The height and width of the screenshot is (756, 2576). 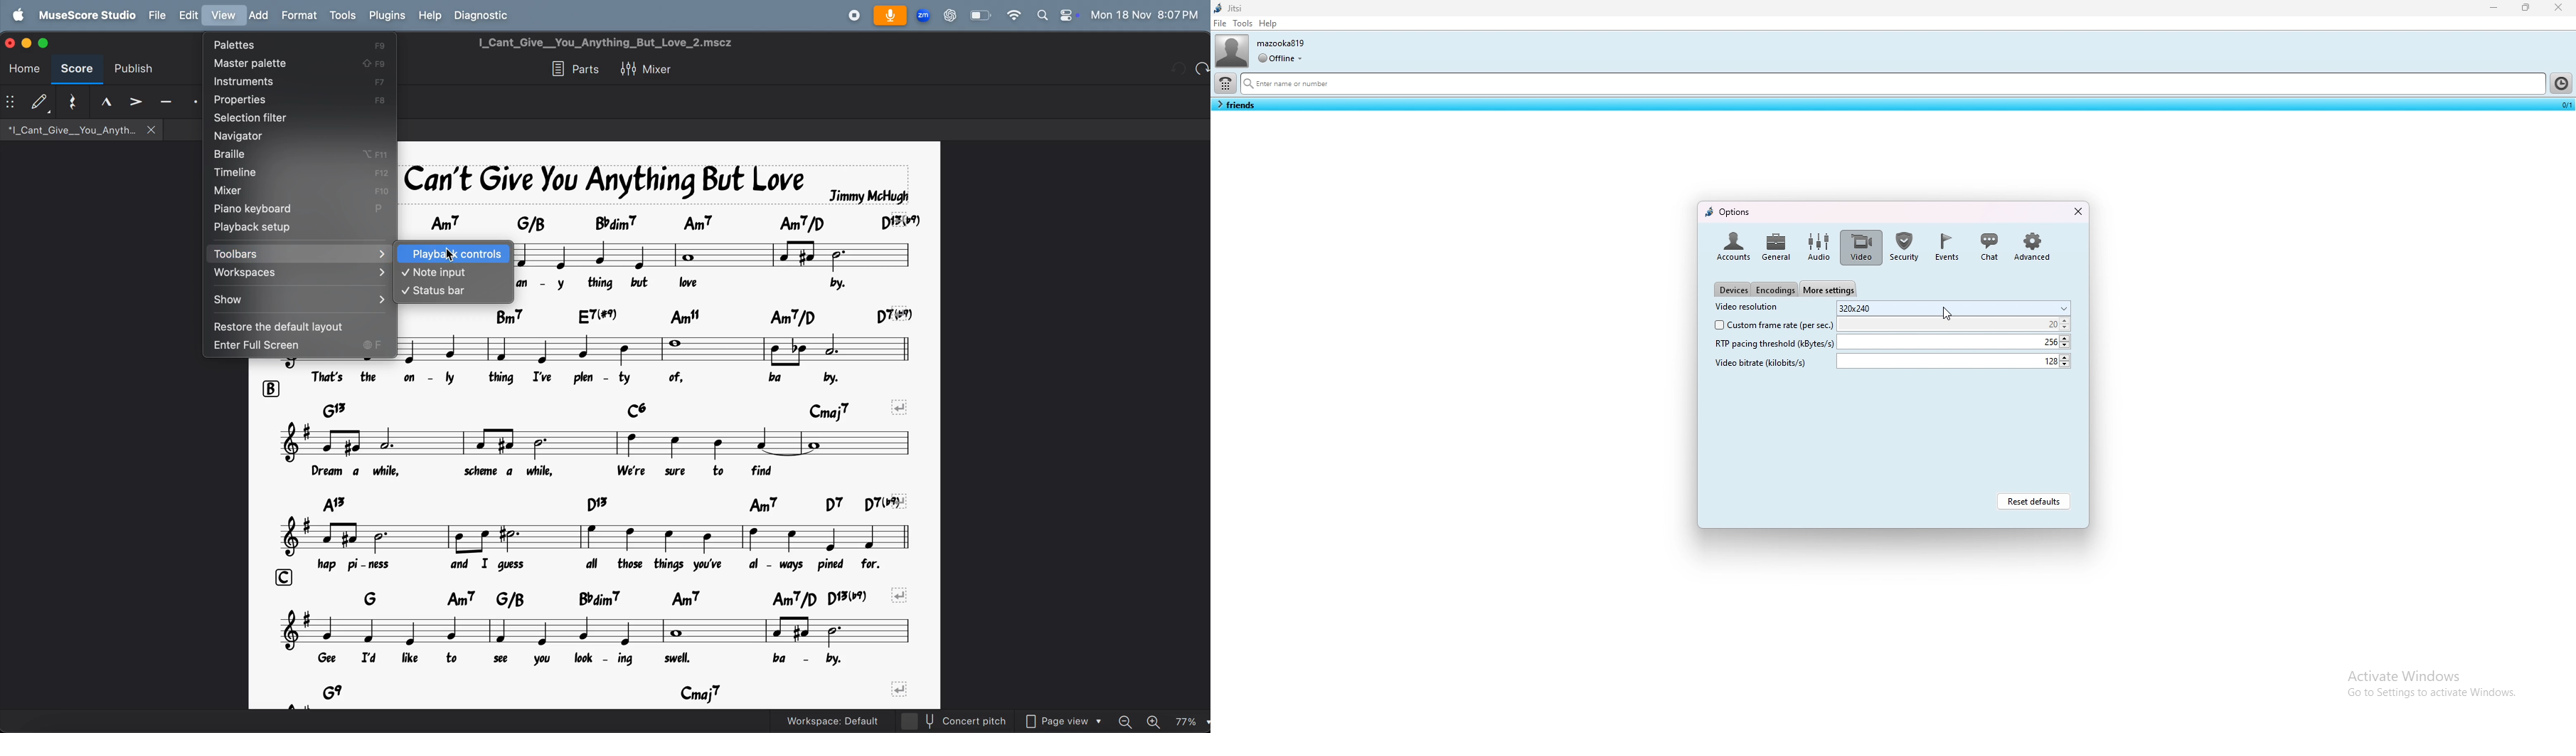 What do you see at coordinates (2564, 104) in the screenshot?
I see `selected` at bounding box center [2564, 104].